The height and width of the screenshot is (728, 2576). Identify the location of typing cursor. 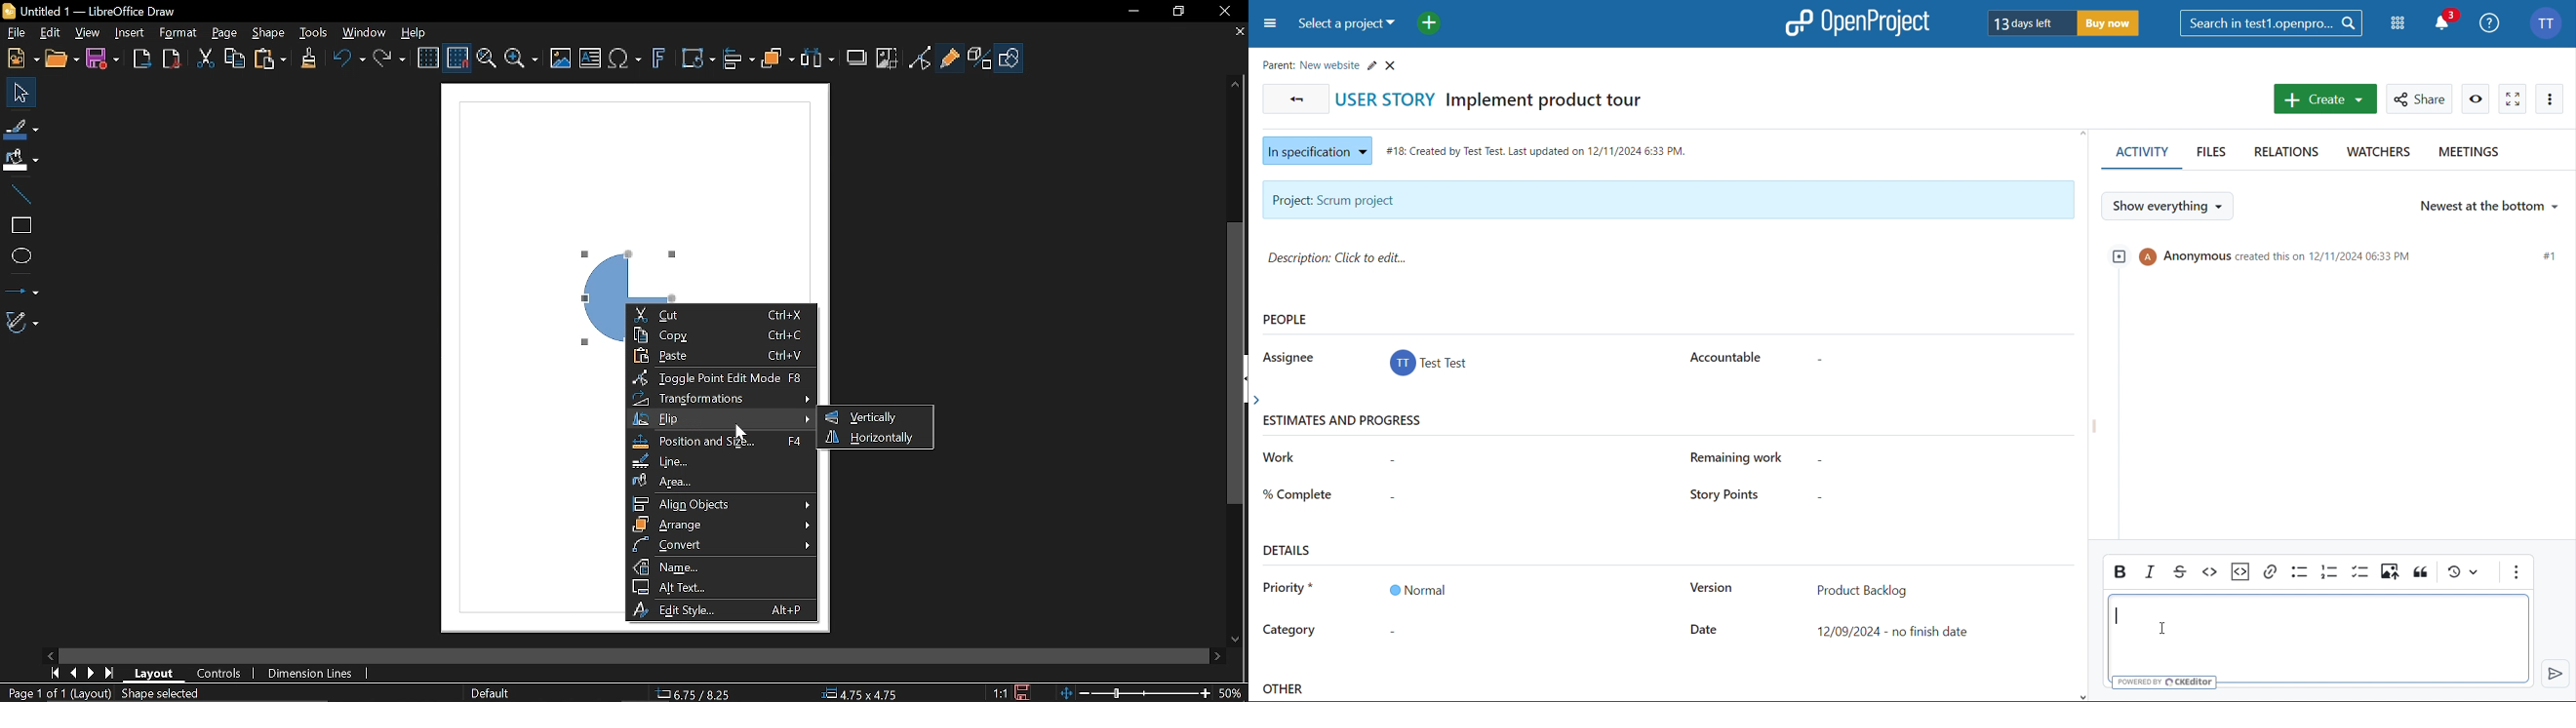
(2121, 616).